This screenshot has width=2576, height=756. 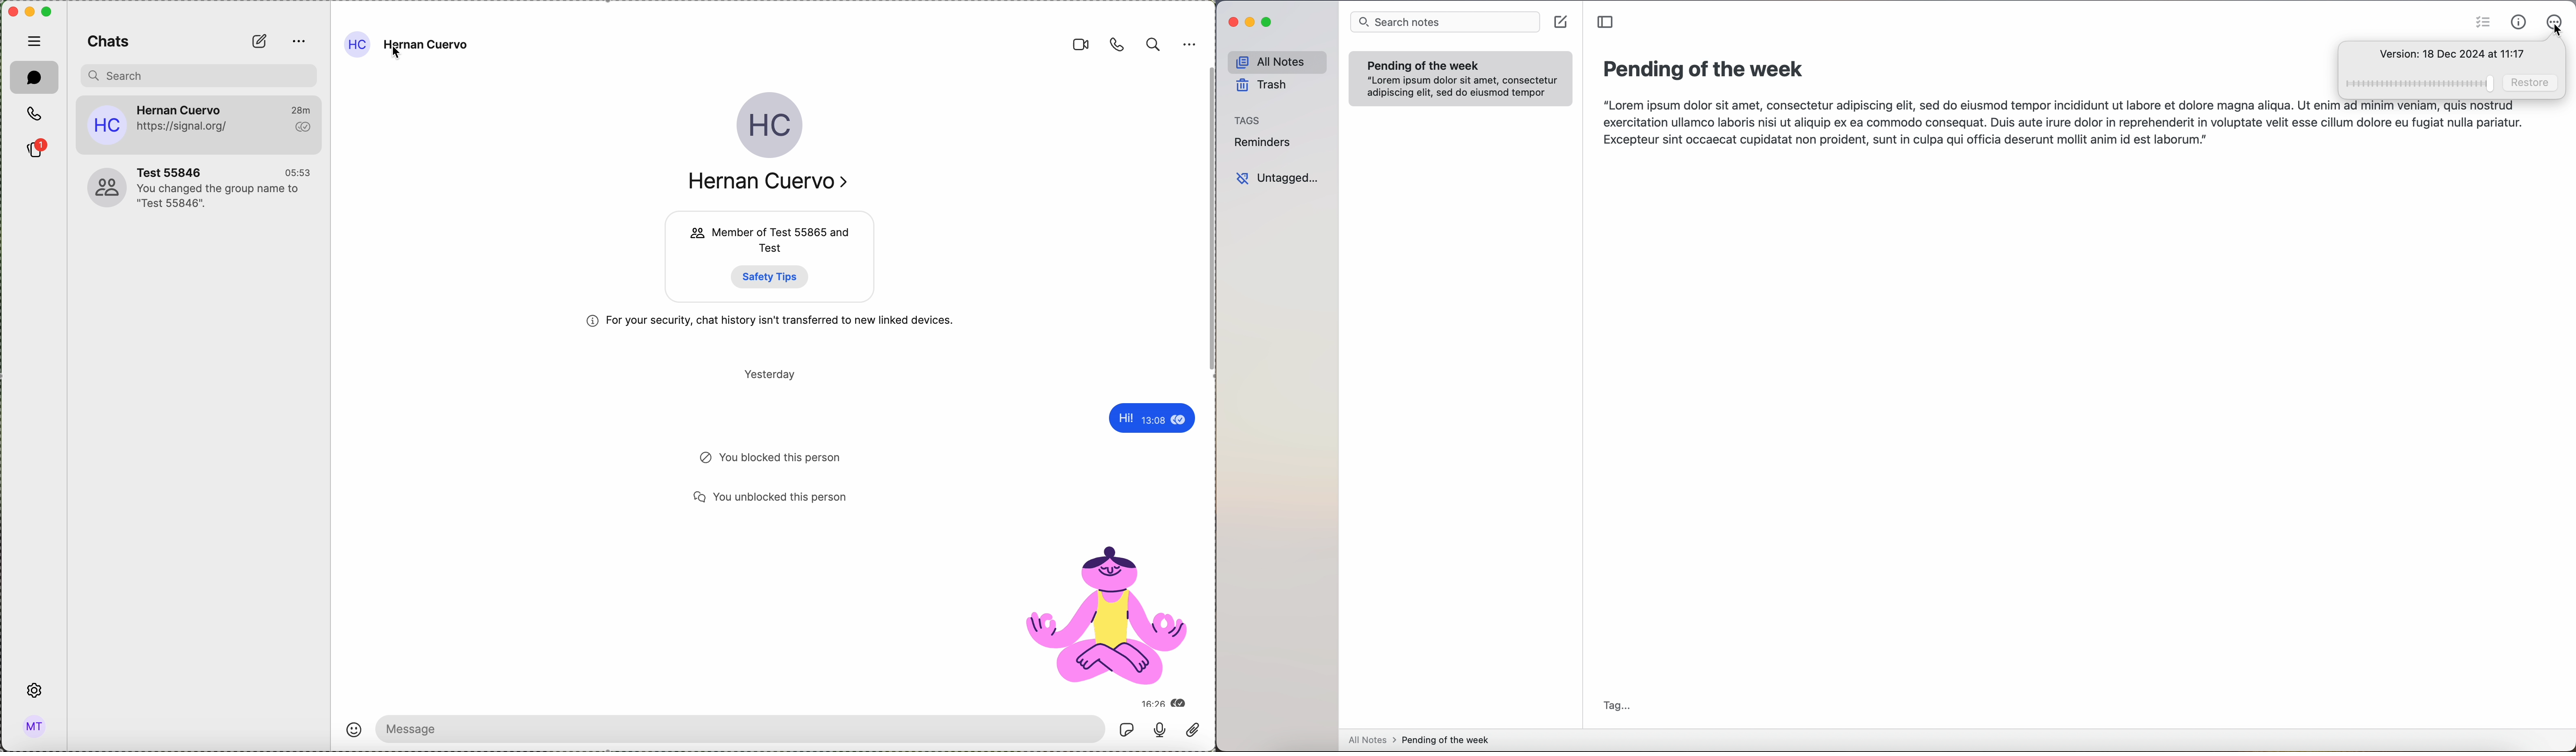 What do you see at coordinates (1265, 144) in the screenshot?
I see `reminders` at bounding box center [1265, 144].